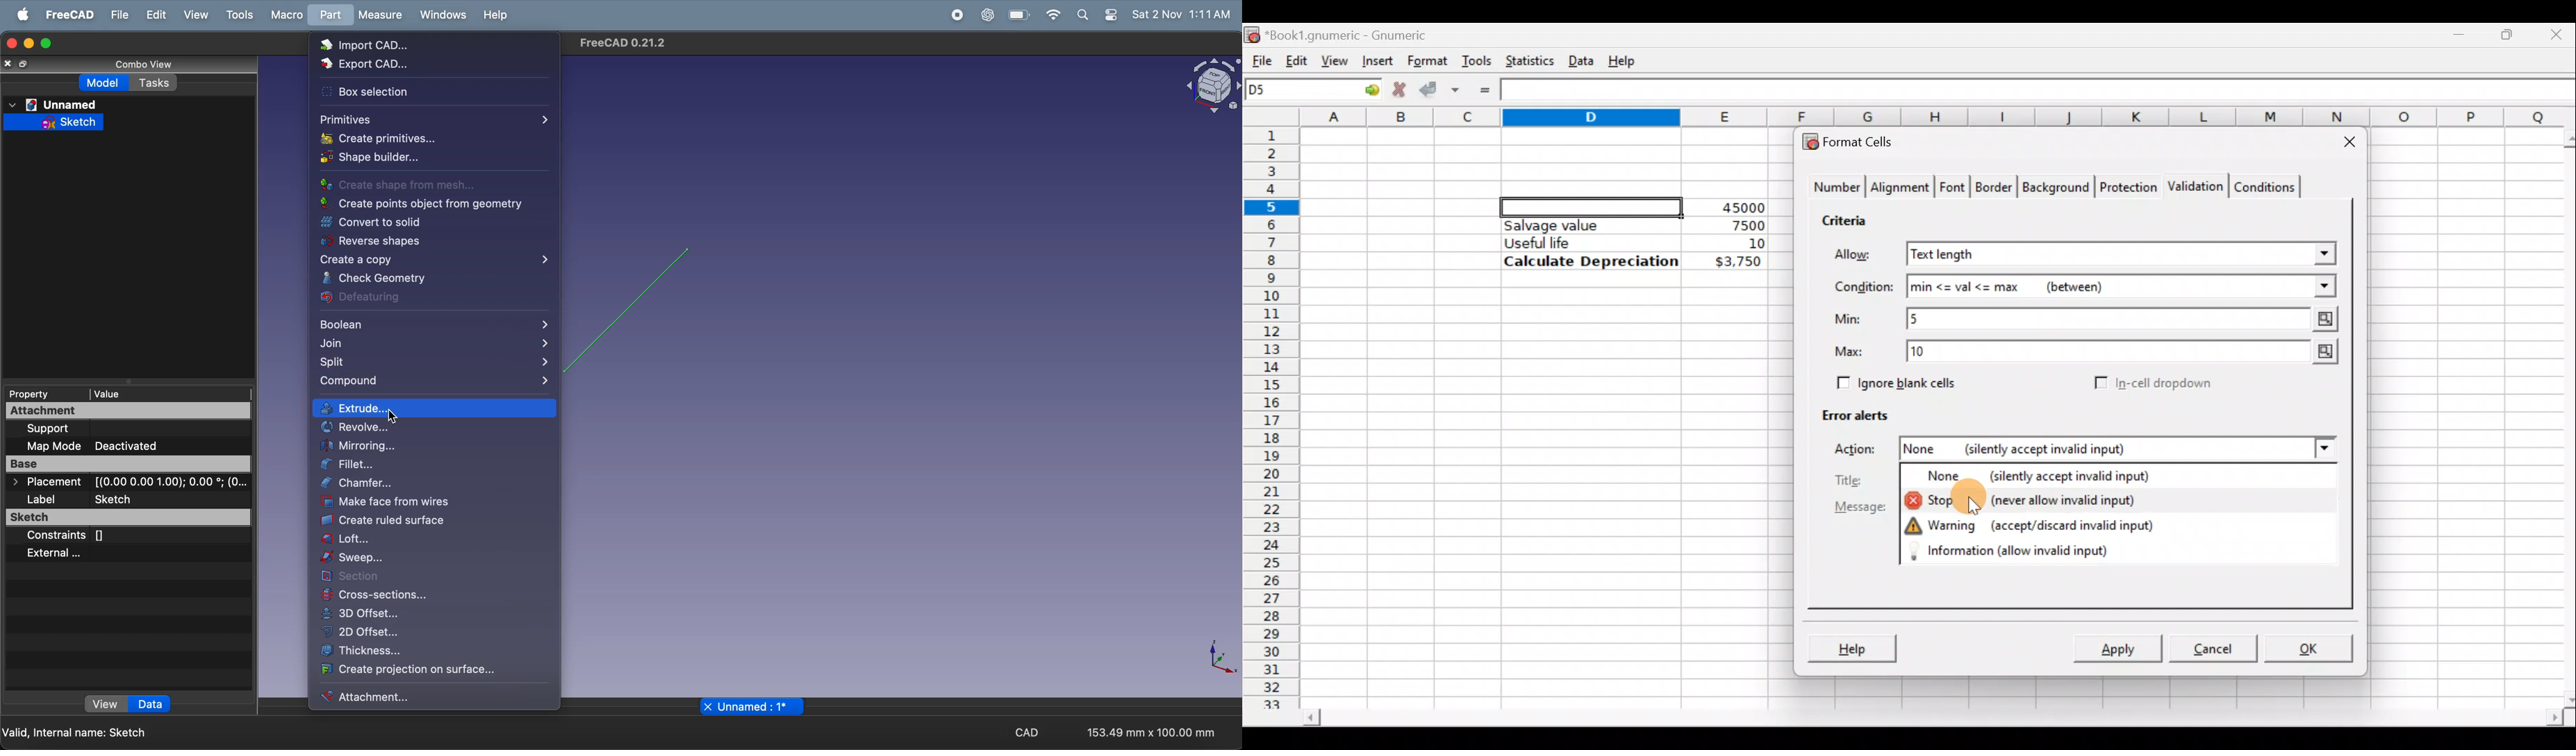 This screenshot has width=2576, height=756. What do you see at coordinates (428, 68) in the screenshot?
I see `export cad...` at bounding box center [428, 68].